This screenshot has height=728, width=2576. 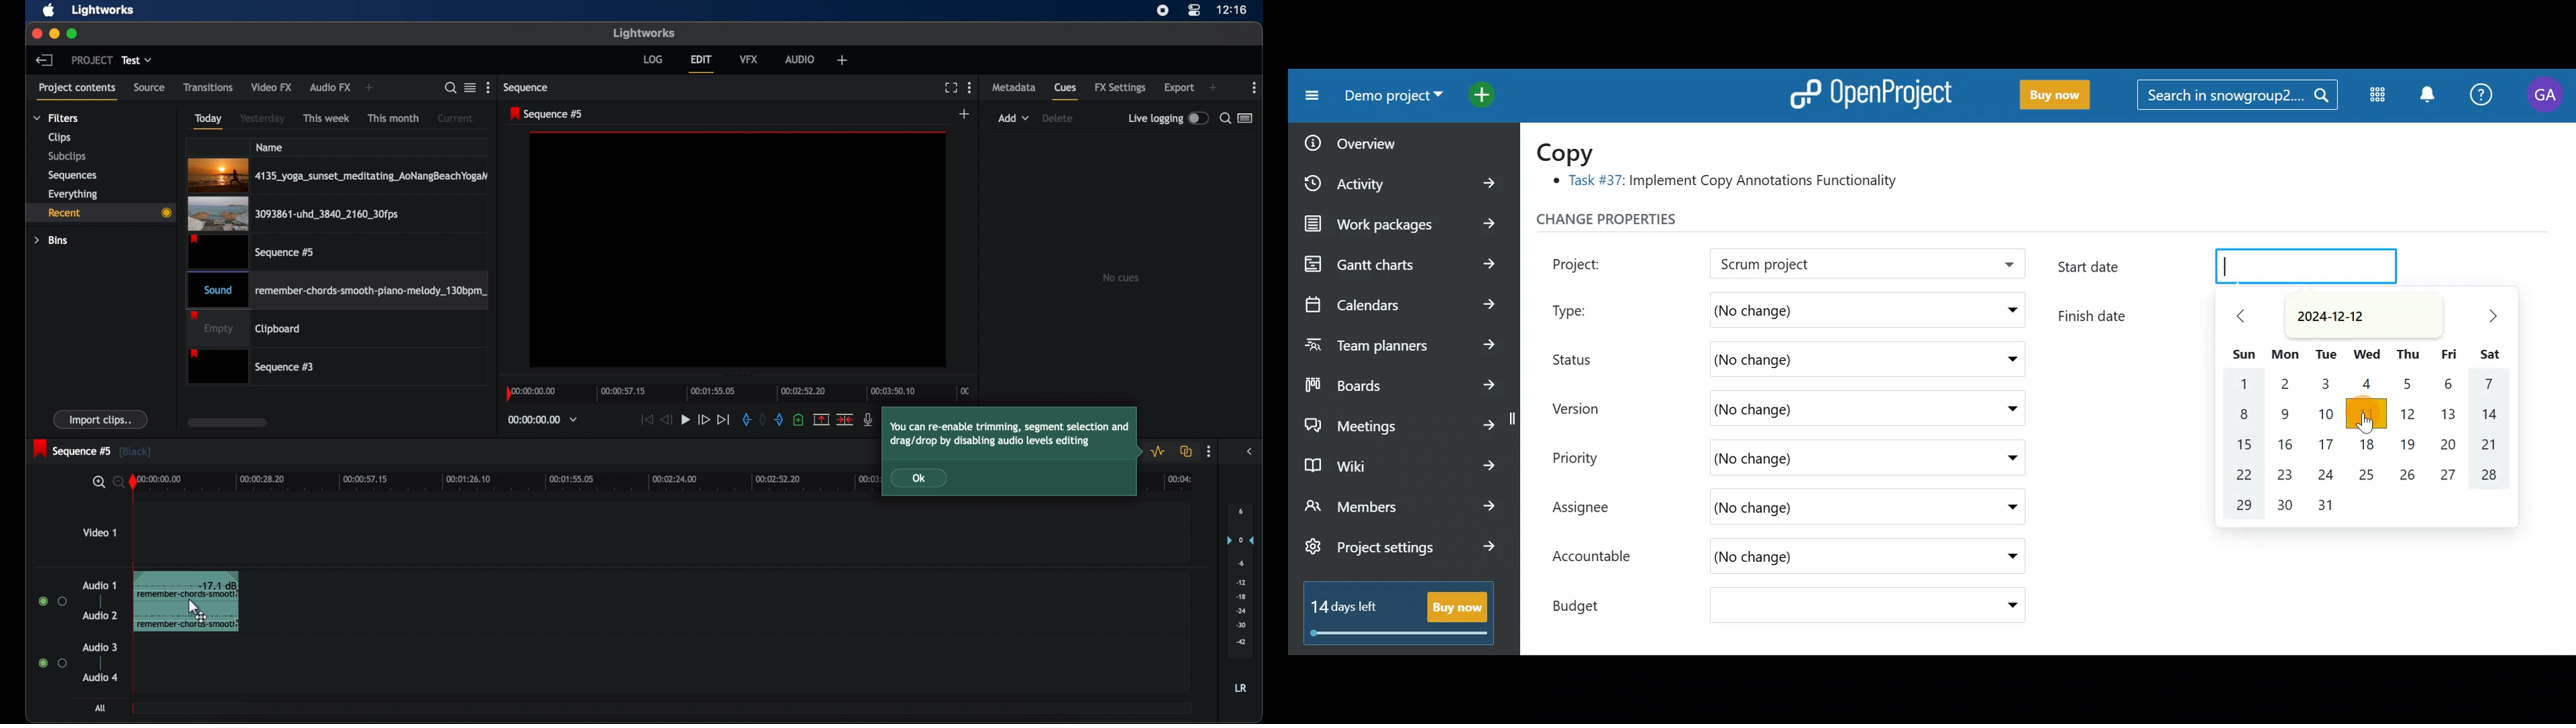 I want to click on audio, so click(x=800, y=58).